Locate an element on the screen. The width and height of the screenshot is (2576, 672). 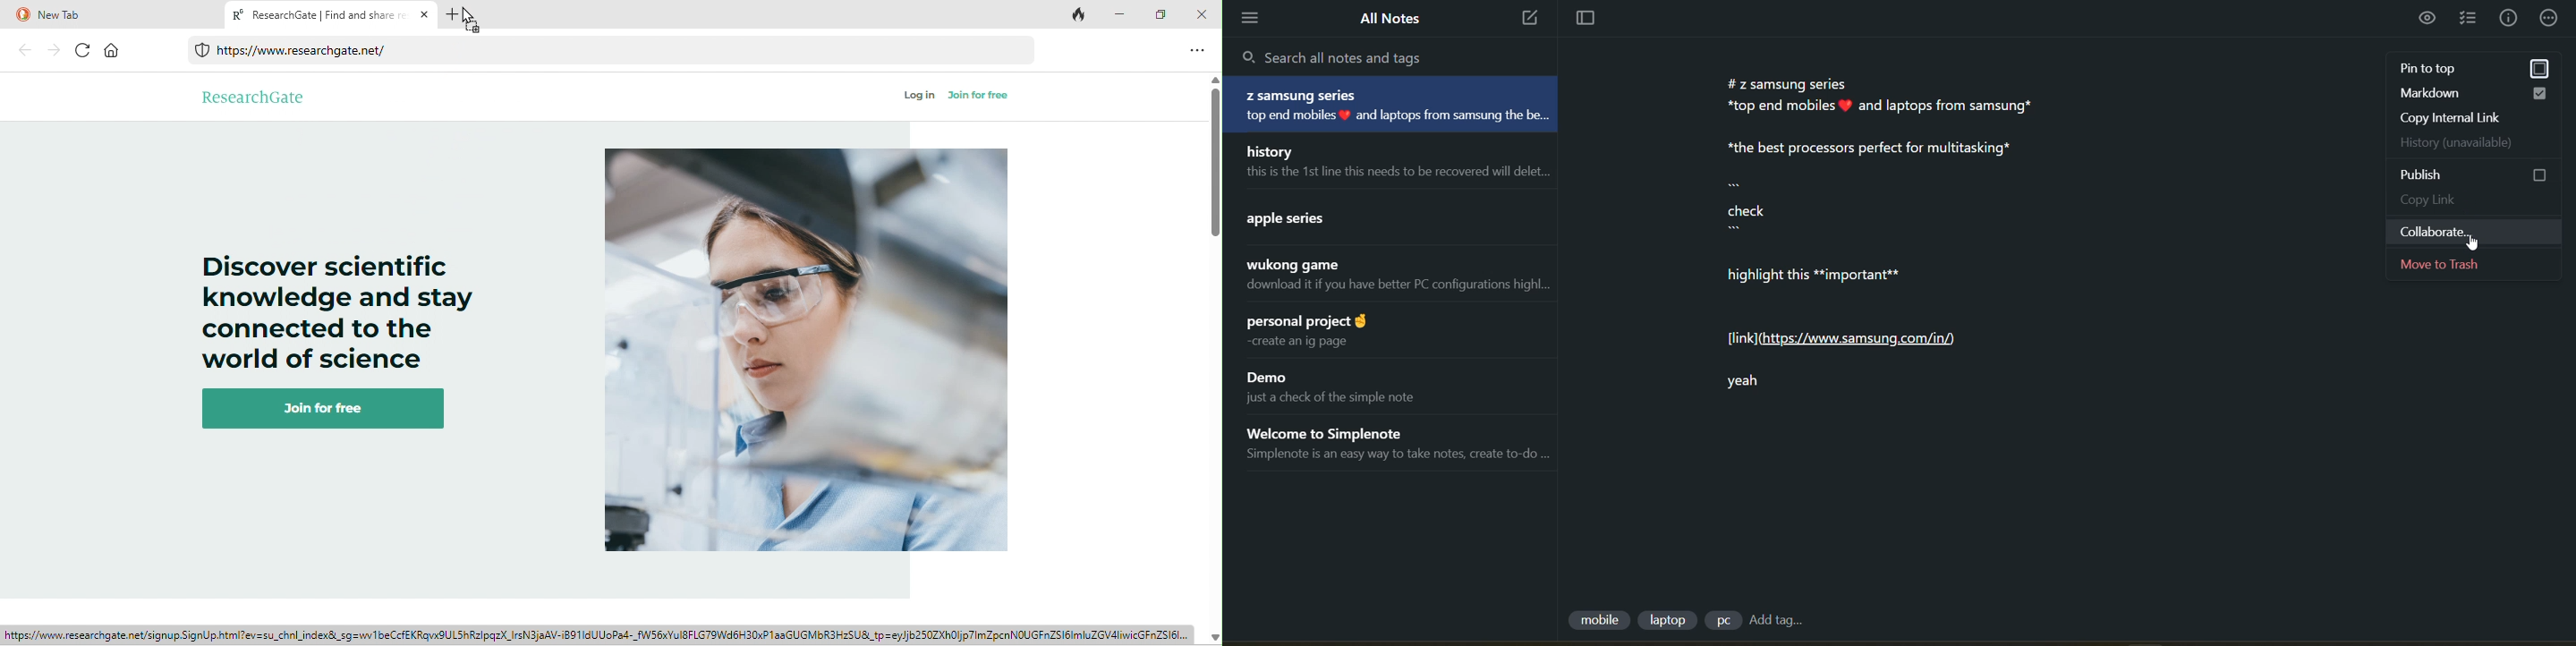
preview is located at coordinates (2429, 20).